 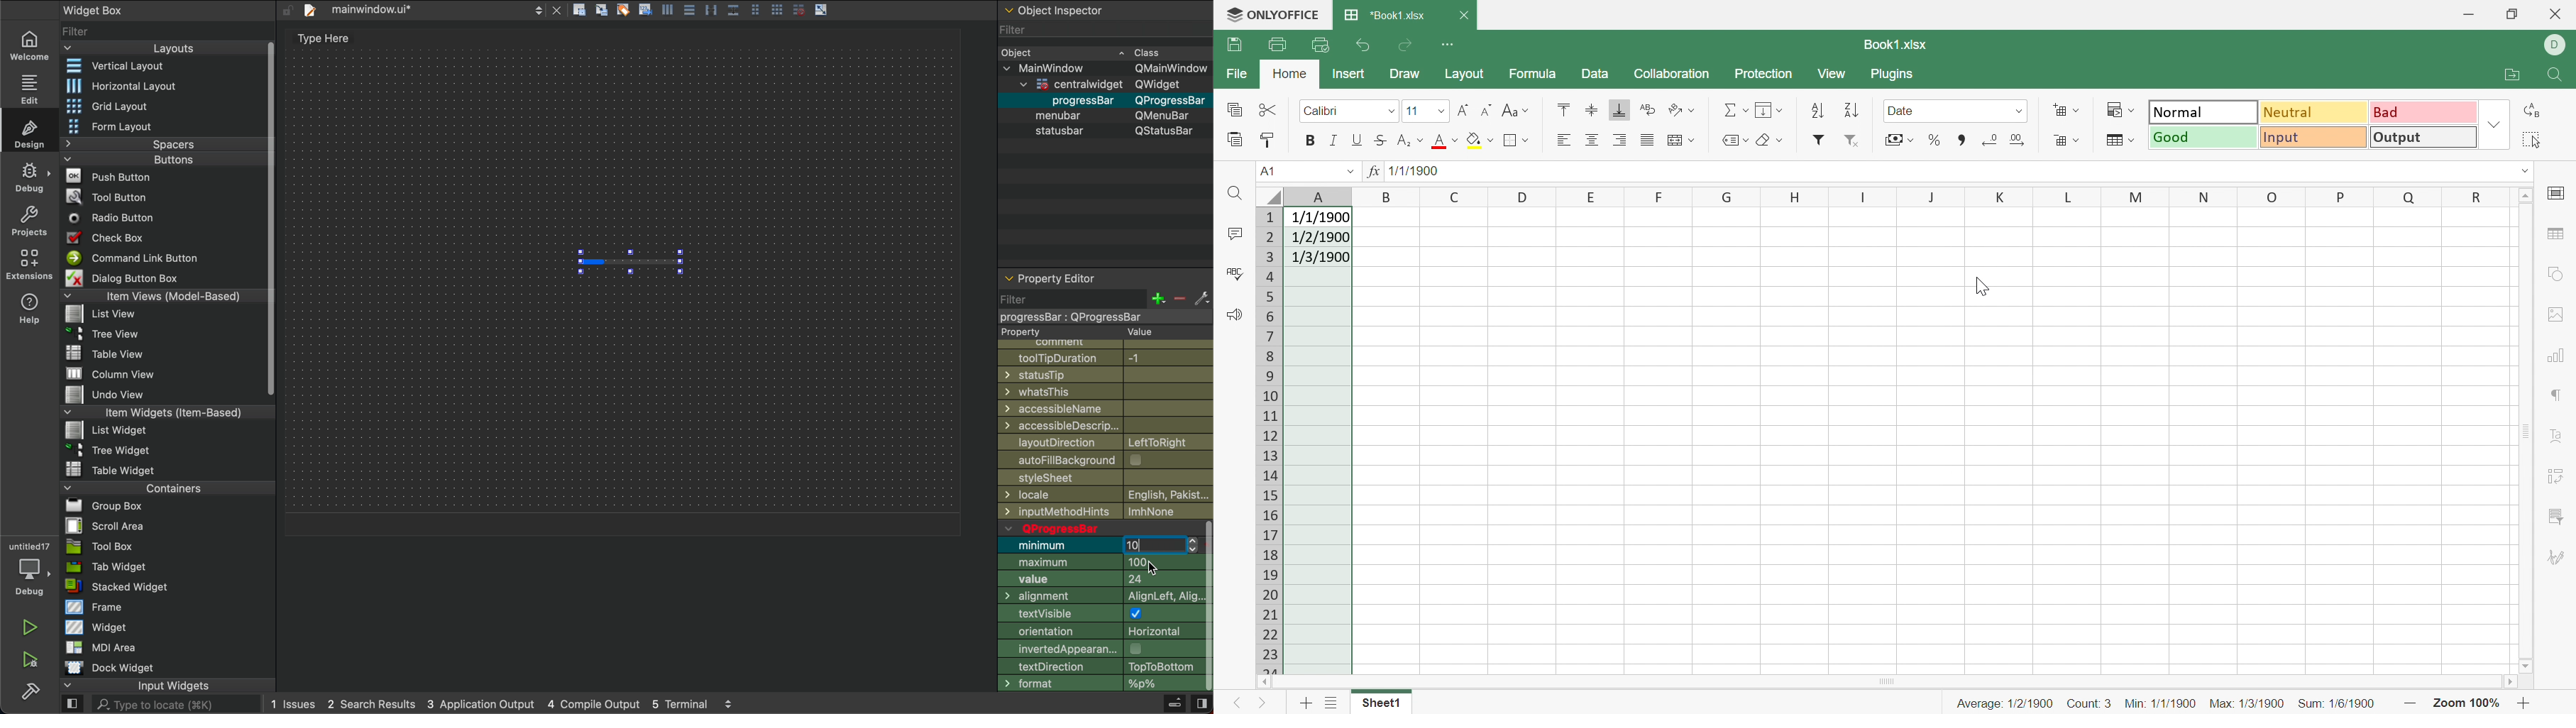 I want to click on run and debug, so click(x=31, y=660).